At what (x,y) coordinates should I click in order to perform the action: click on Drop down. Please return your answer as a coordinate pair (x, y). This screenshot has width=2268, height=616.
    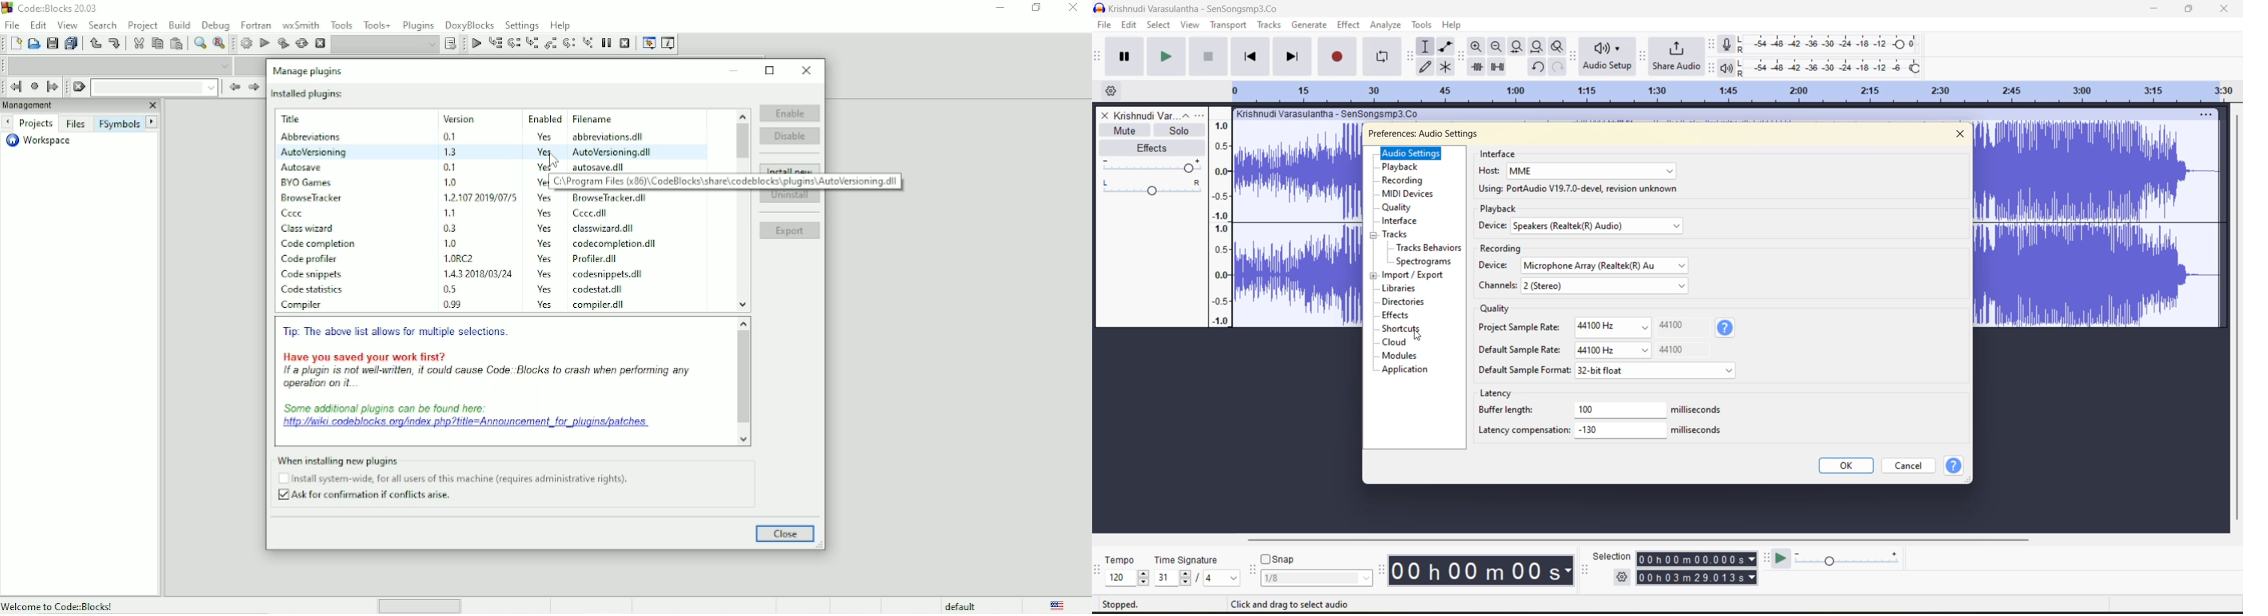
    Looking at the image, I should click on (154, 87).